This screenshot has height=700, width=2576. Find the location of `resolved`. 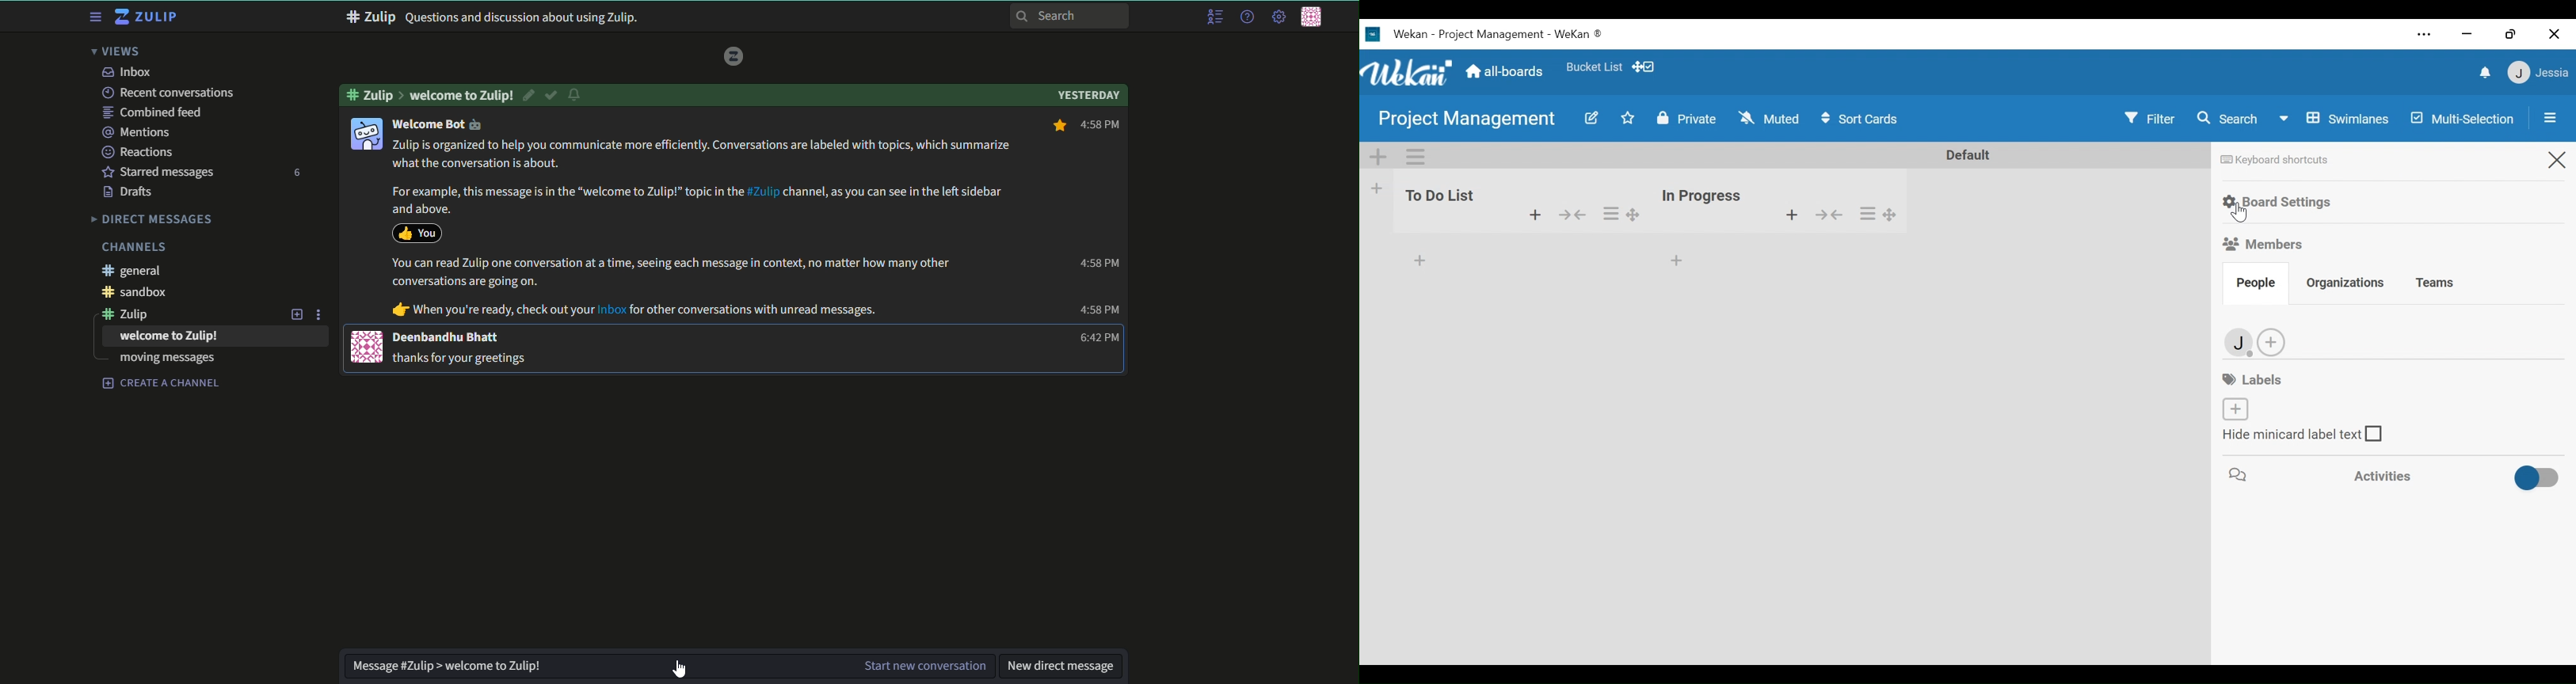

resolved is located at coordinates (552, 95).